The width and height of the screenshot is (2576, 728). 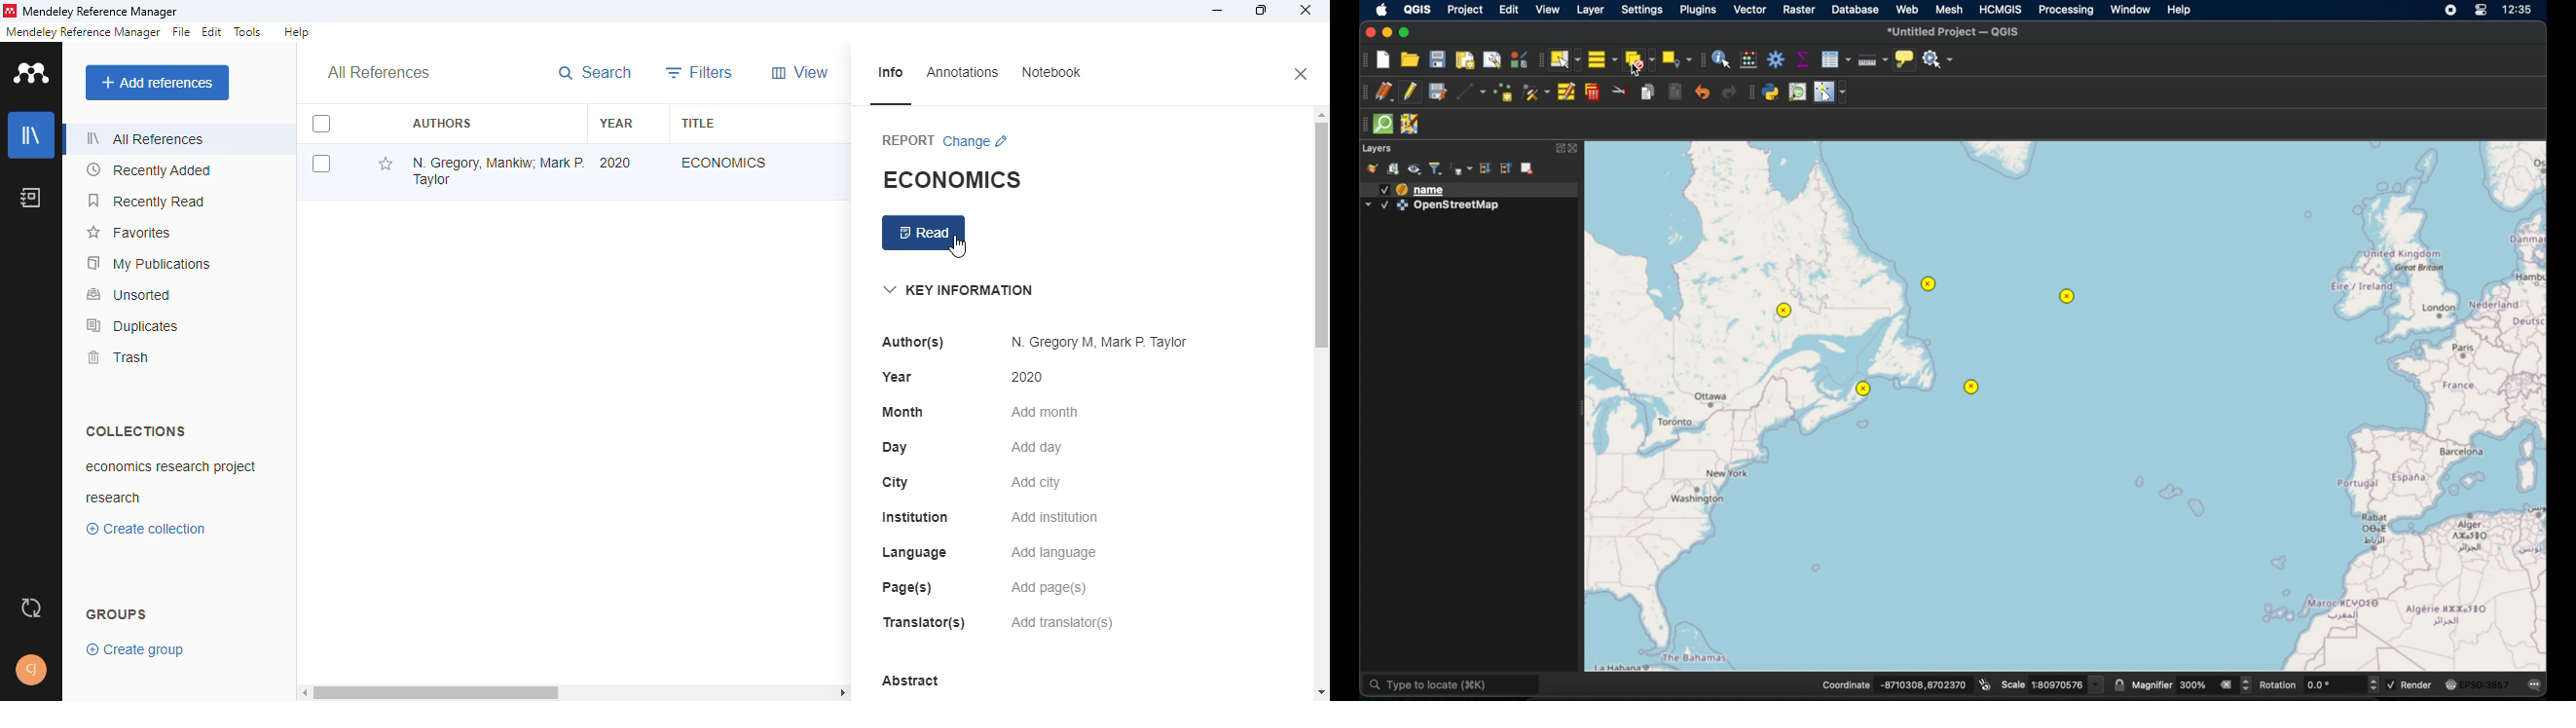 What do you see at coordinates (617, 122) in the screenshot?
I see `year` at bounding box center [617, 122].